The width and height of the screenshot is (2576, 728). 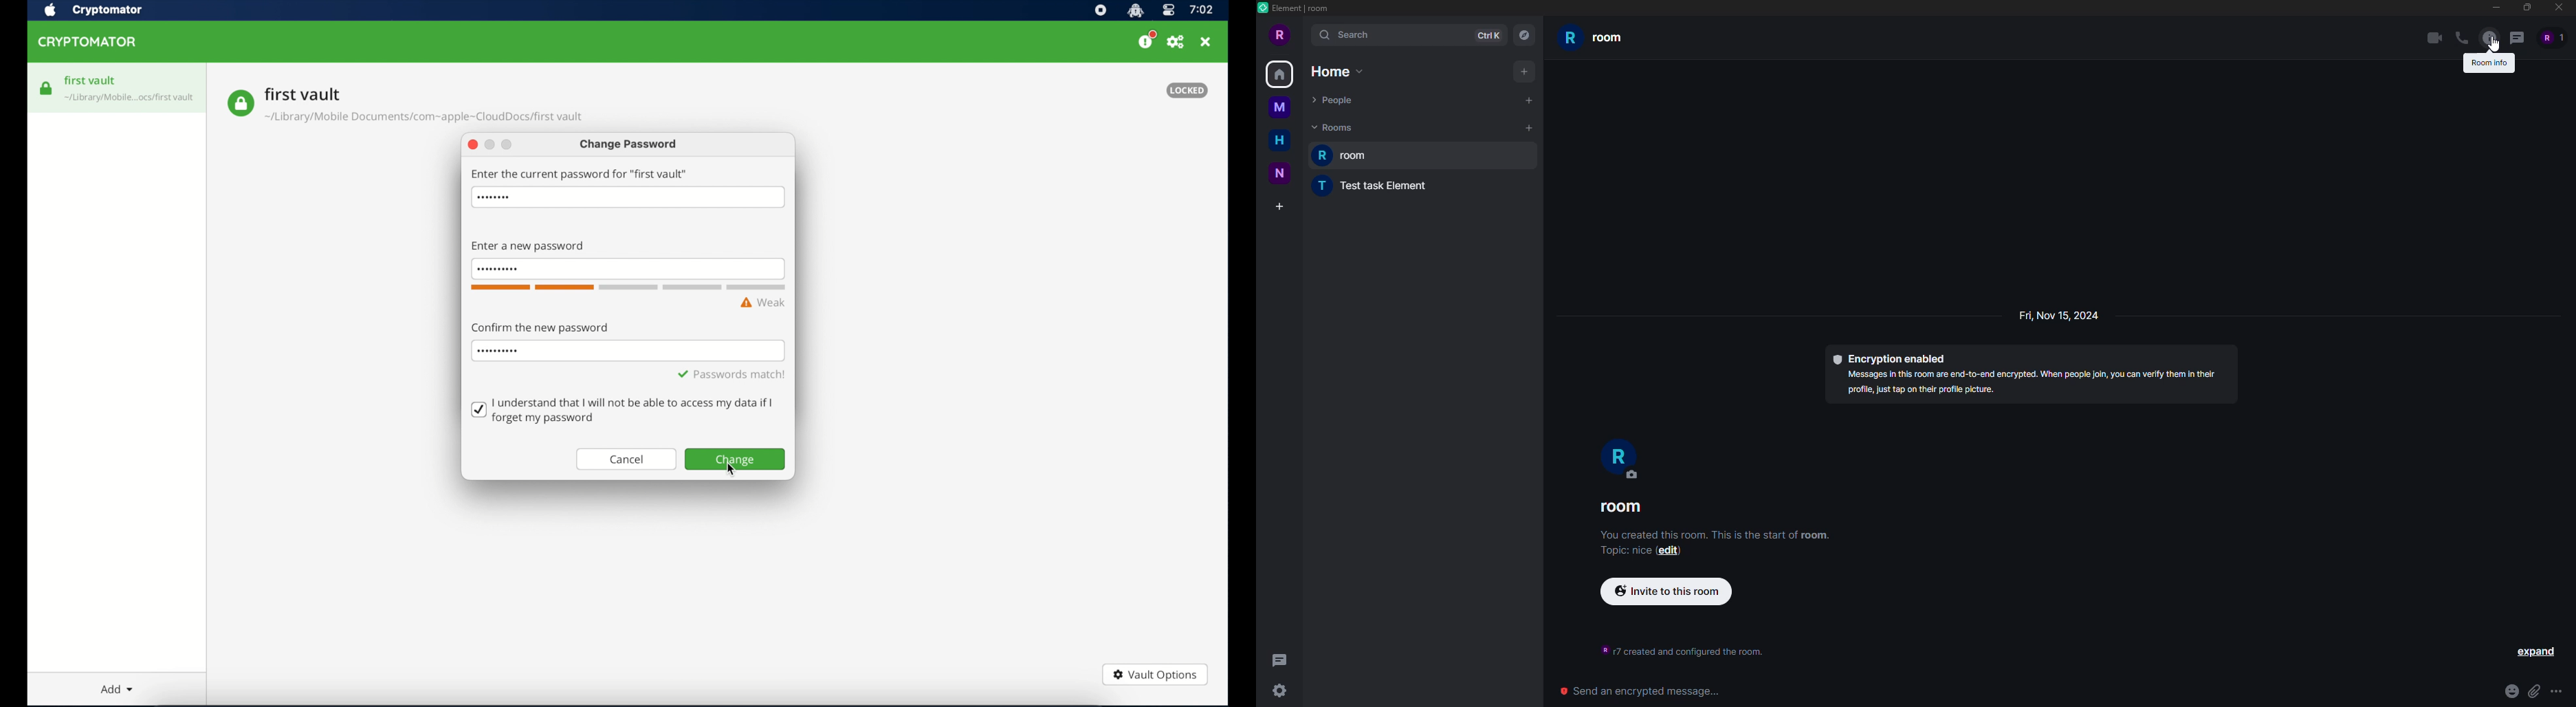 What do you see at coordinates (2028, 373) in the screenshot?
I see `encryption enabled` at bounding box center [2028, 373].